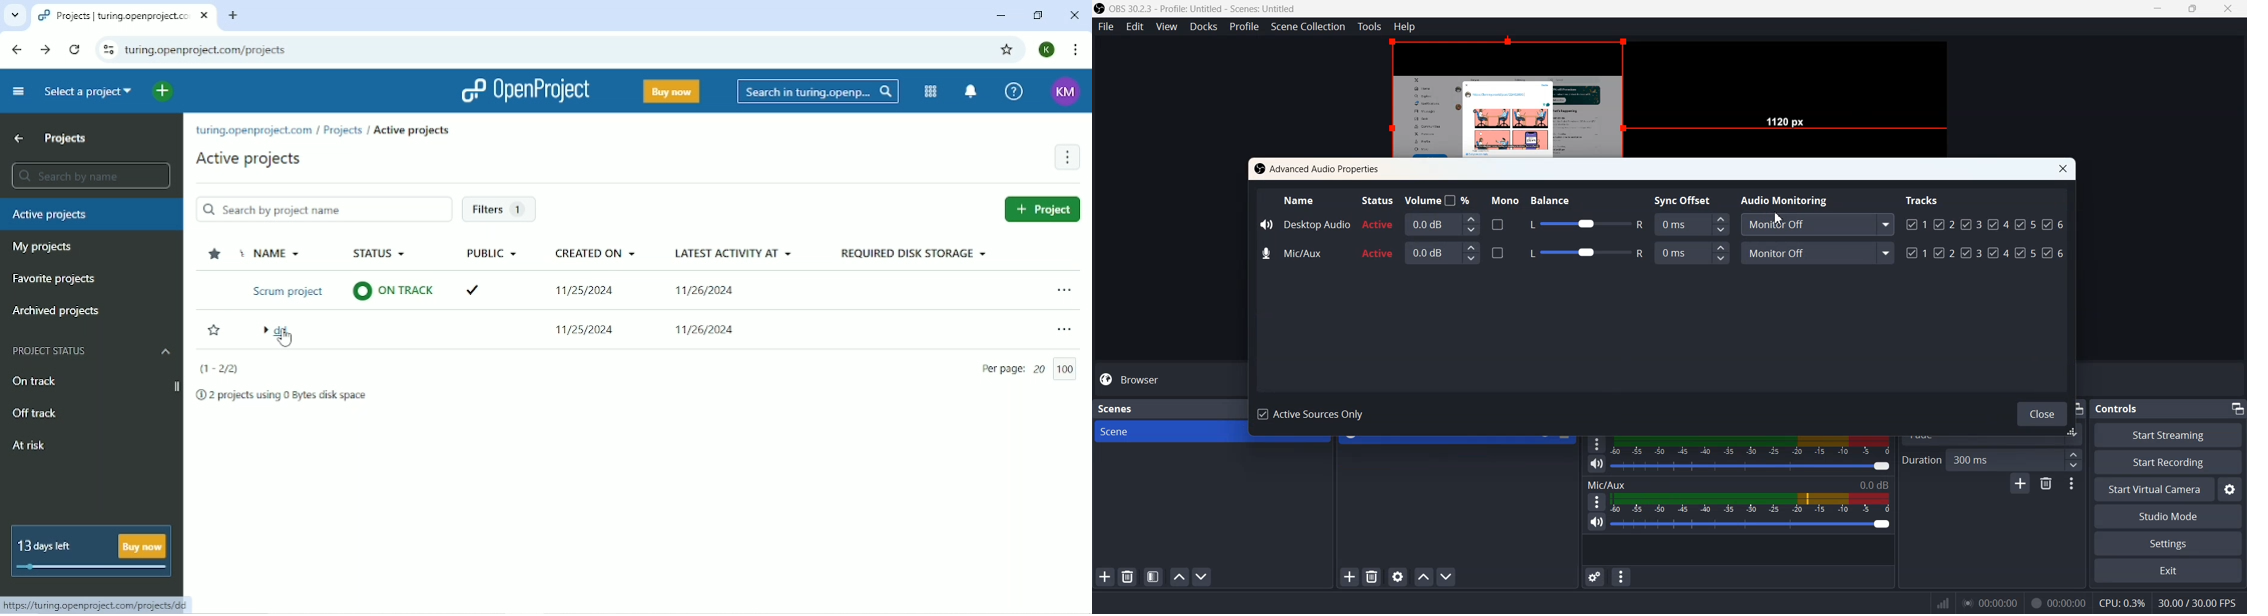 The height and width of the screenshot is (616, 2268). What do you see at coordinates (2231, 489) in the screenshot?
I see `Settings` at bounding box center [2231, 489].